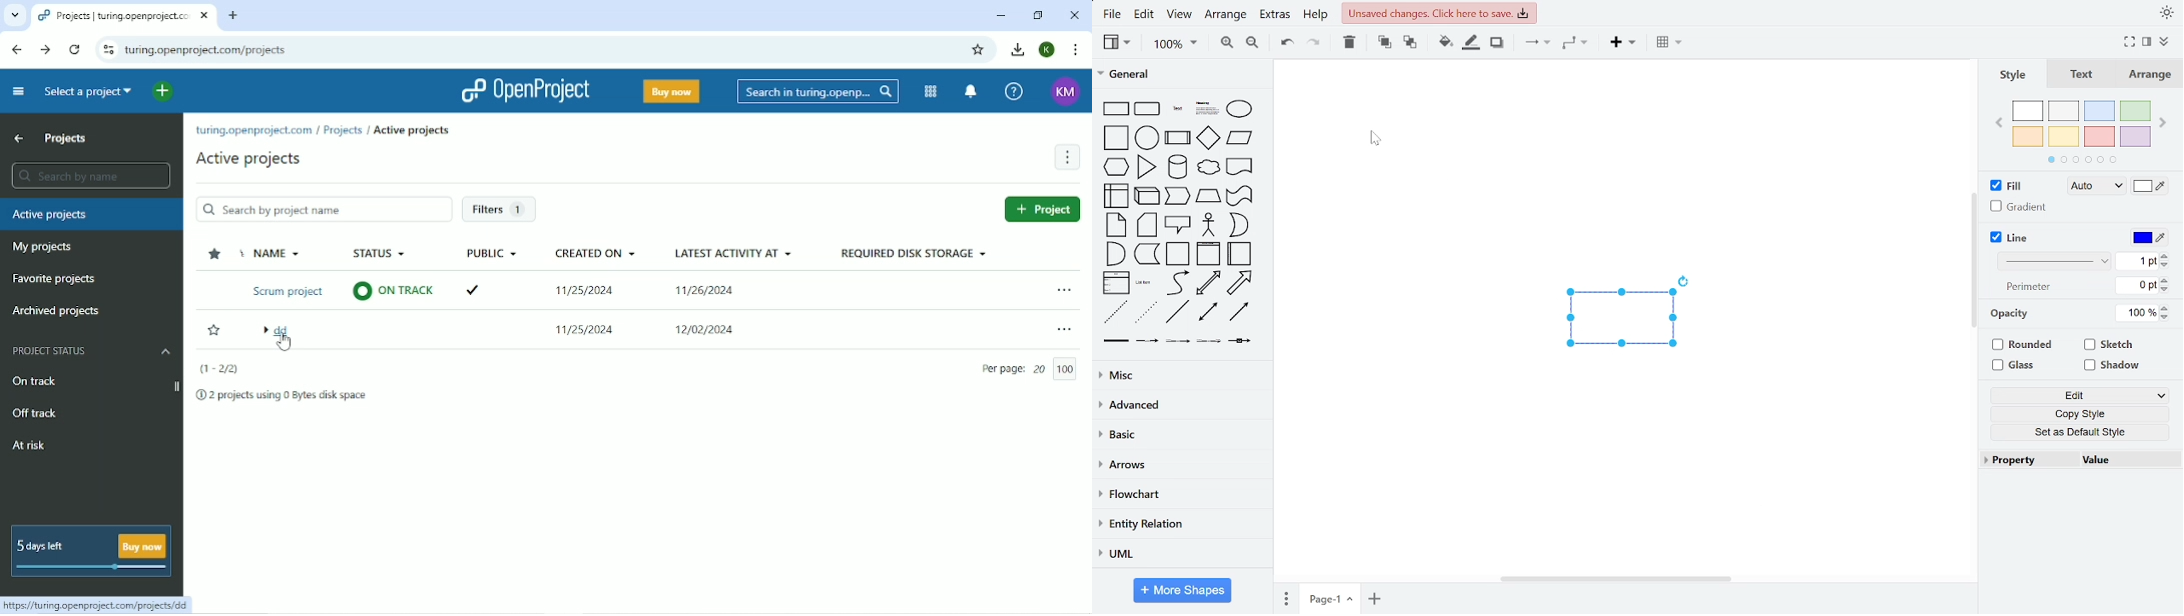 The width and height of the screenshot is (2184, 616). Describe the element at coordinates (2167, 318) in the screenshot. I see `decrease opacity` at that location.